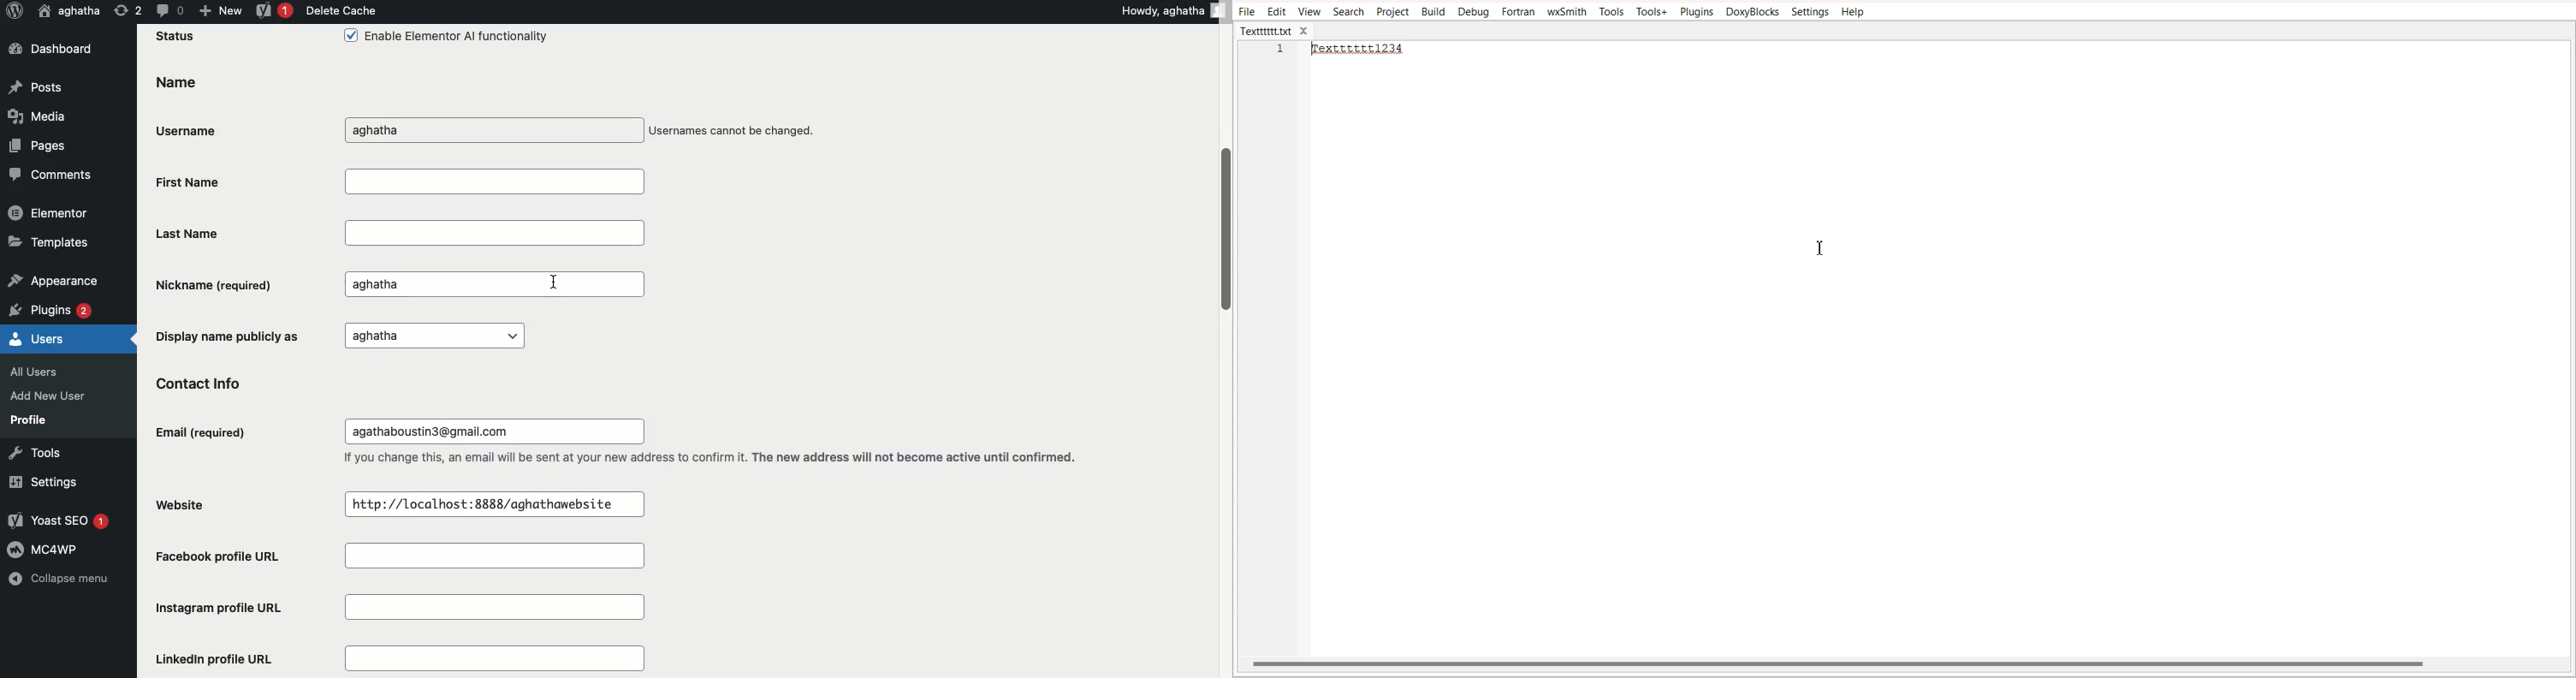  I want to click on Search, so click(1349, 11).